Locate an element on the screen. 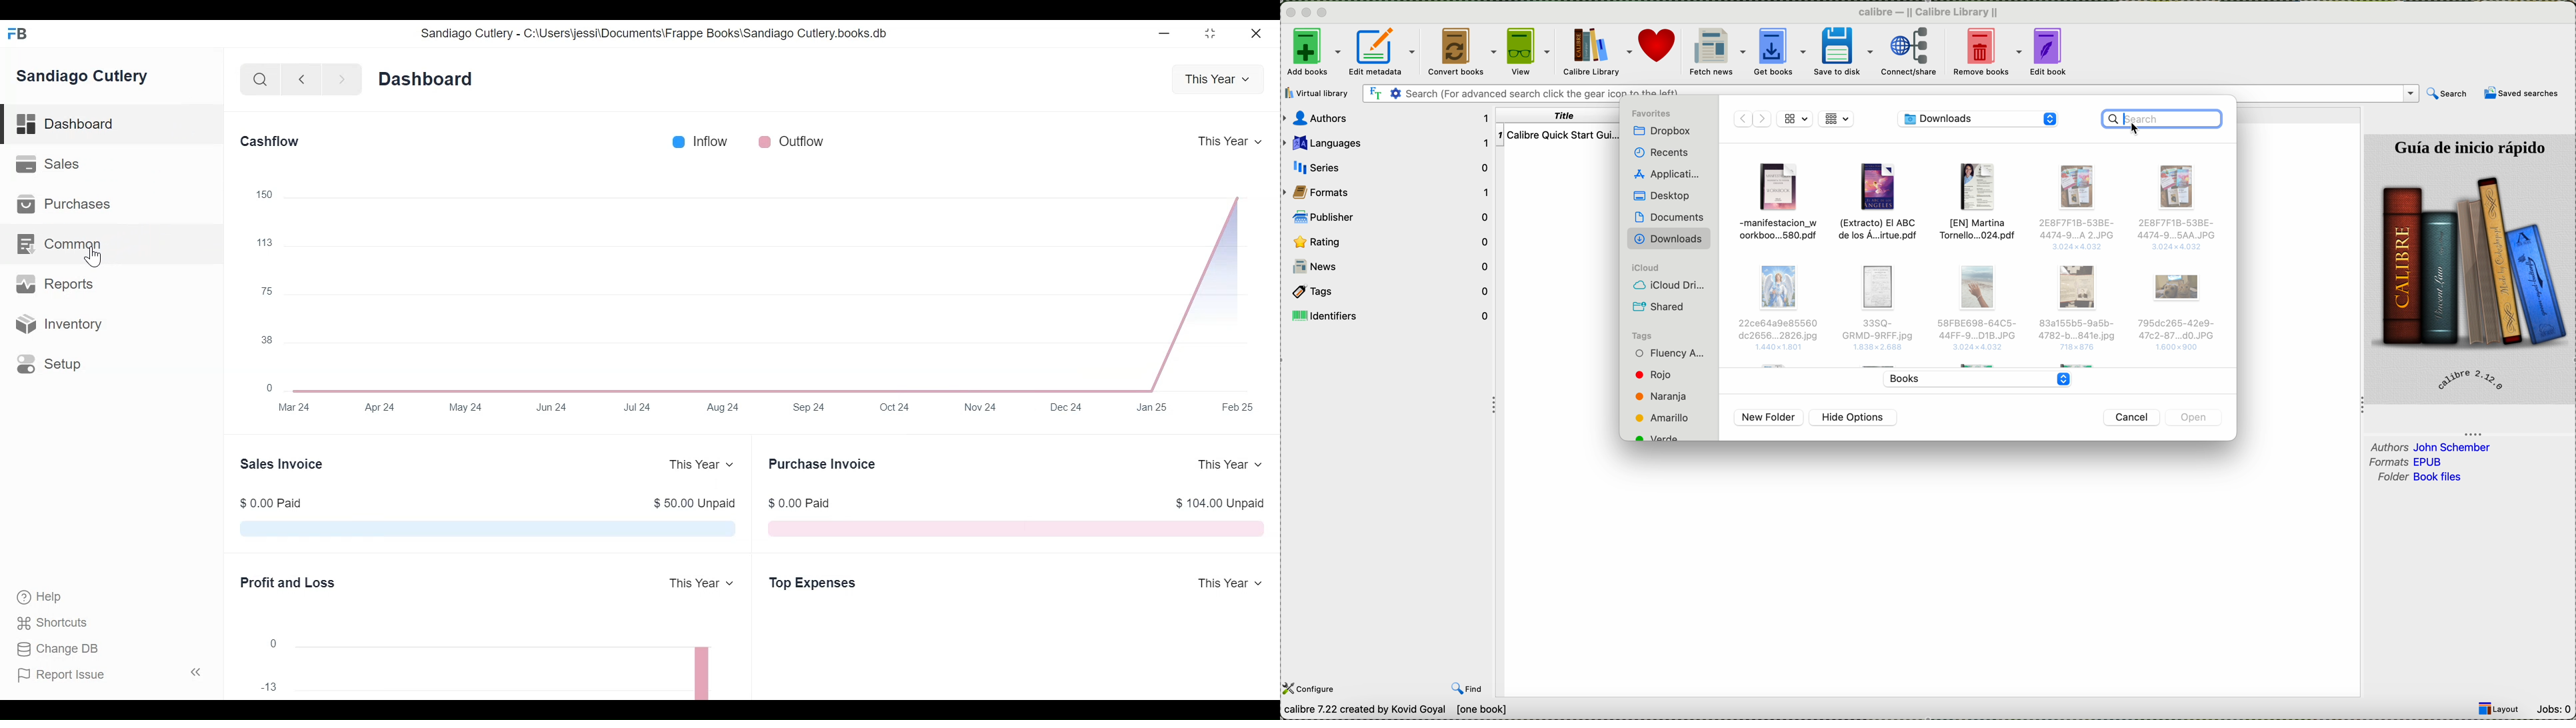 The height and width of the screenshot is (728, 2576). edit book is located at coordinates (2048, 51).